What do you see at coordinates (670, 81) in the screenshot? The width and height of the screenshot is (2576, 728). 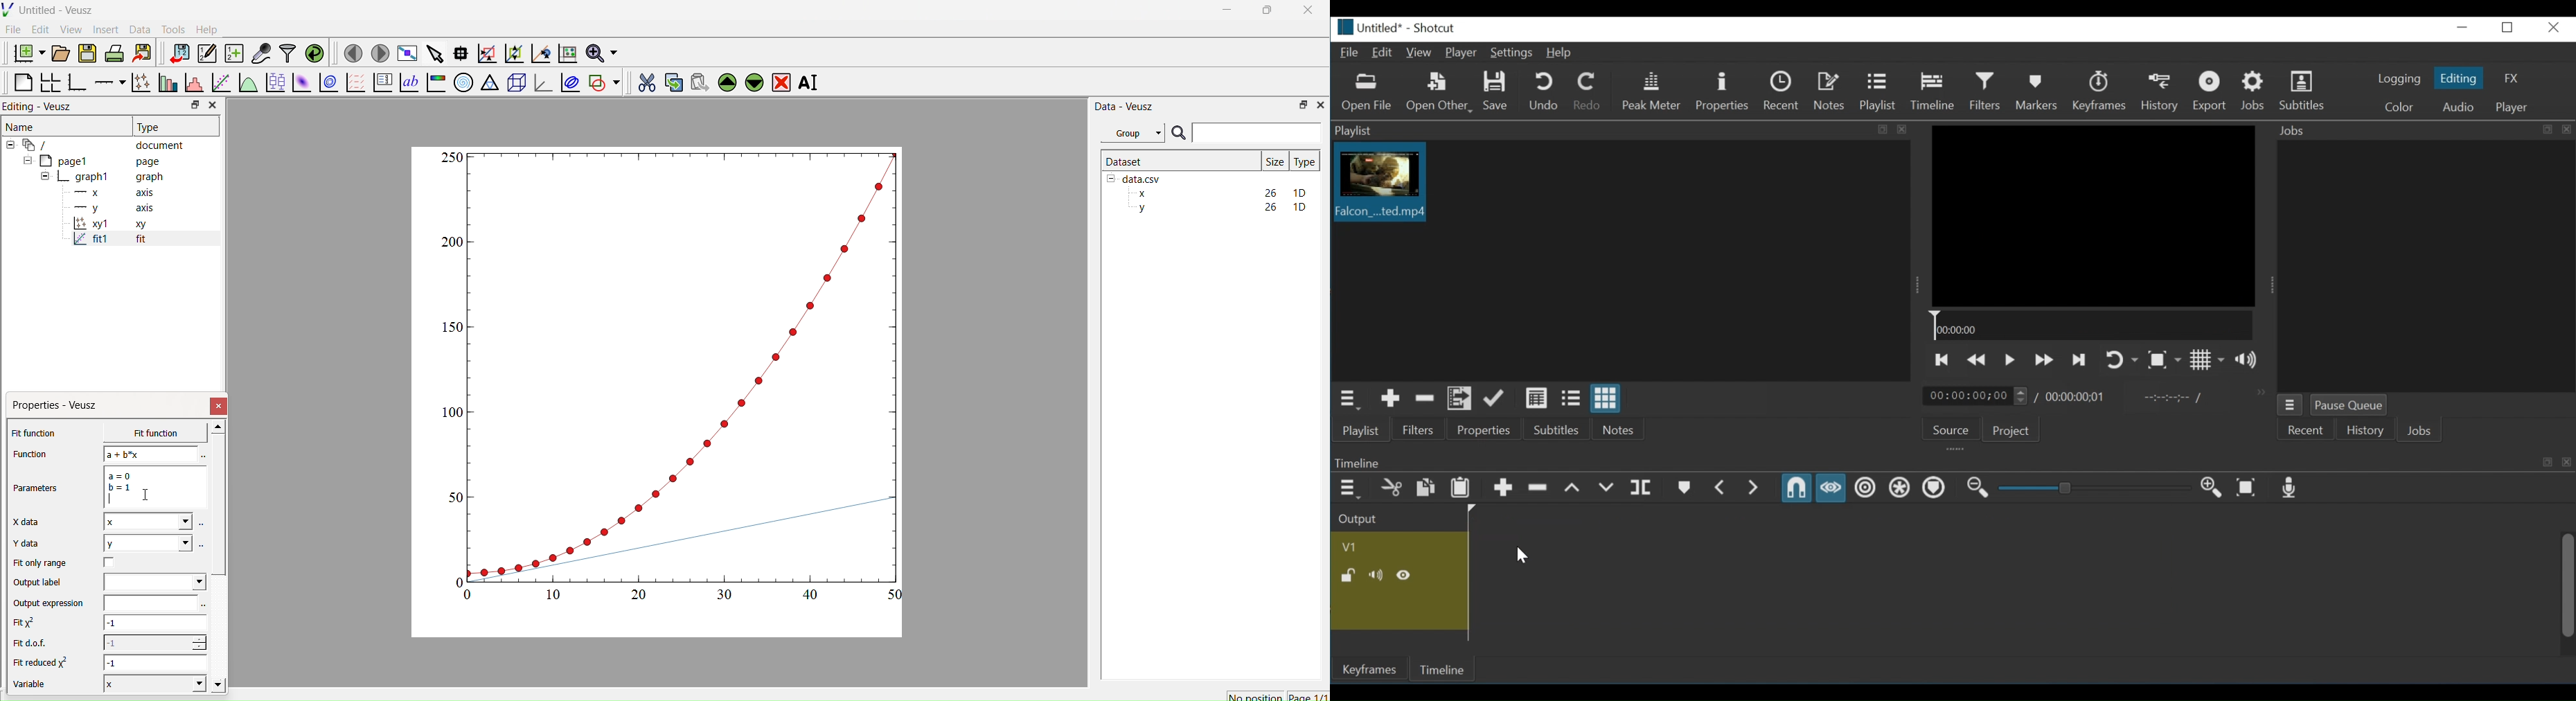 I see `Copy` at bounding box center [670, 81].